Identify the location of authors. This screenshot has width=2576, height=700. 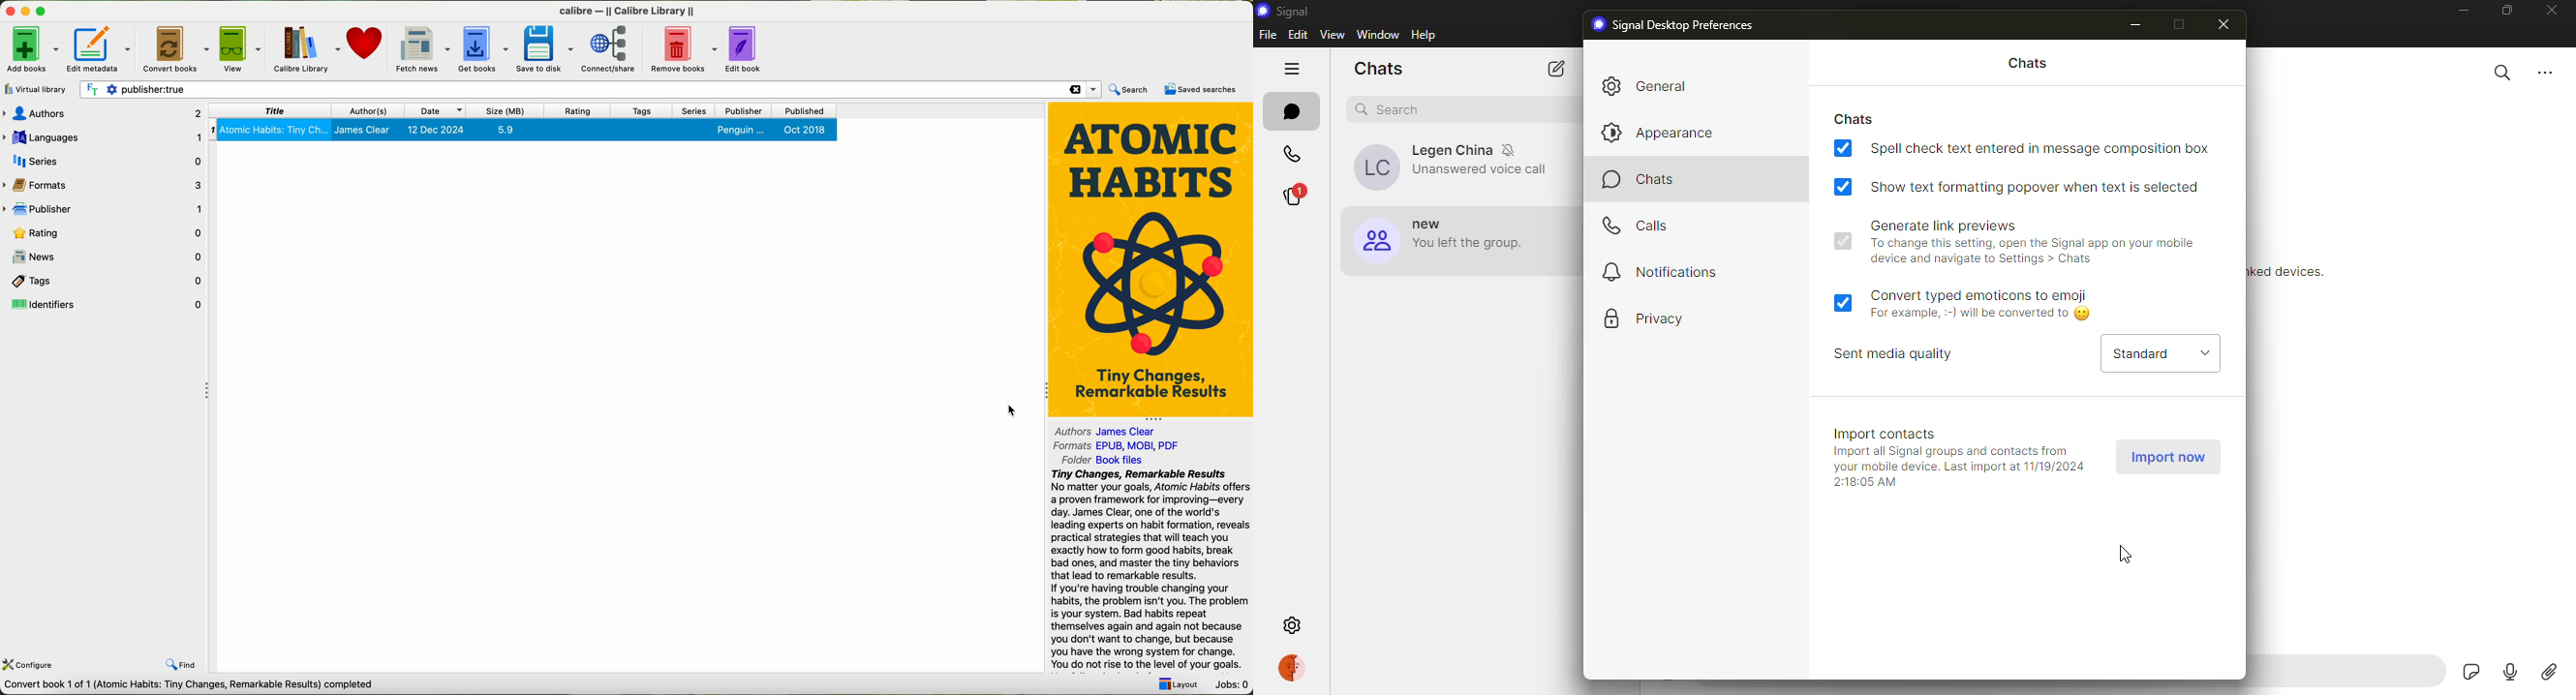
(1105, 431).